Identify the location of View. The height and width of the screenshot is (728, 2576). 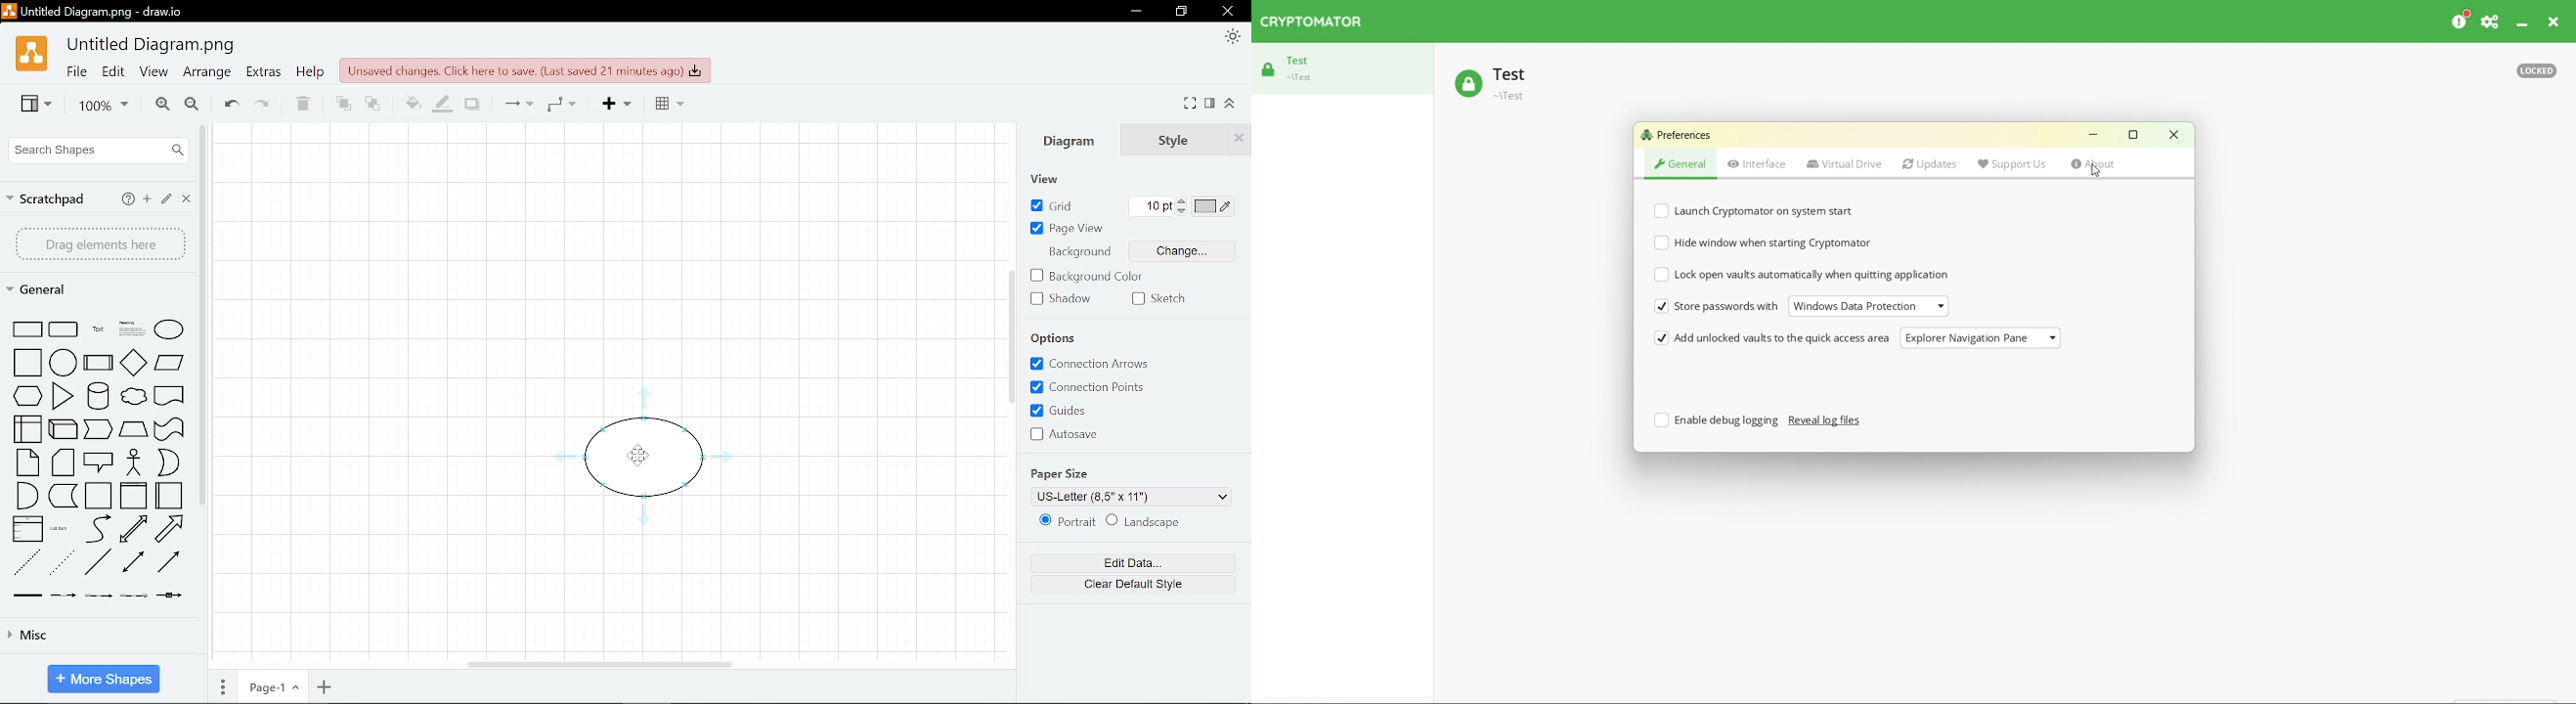
(37, 104).